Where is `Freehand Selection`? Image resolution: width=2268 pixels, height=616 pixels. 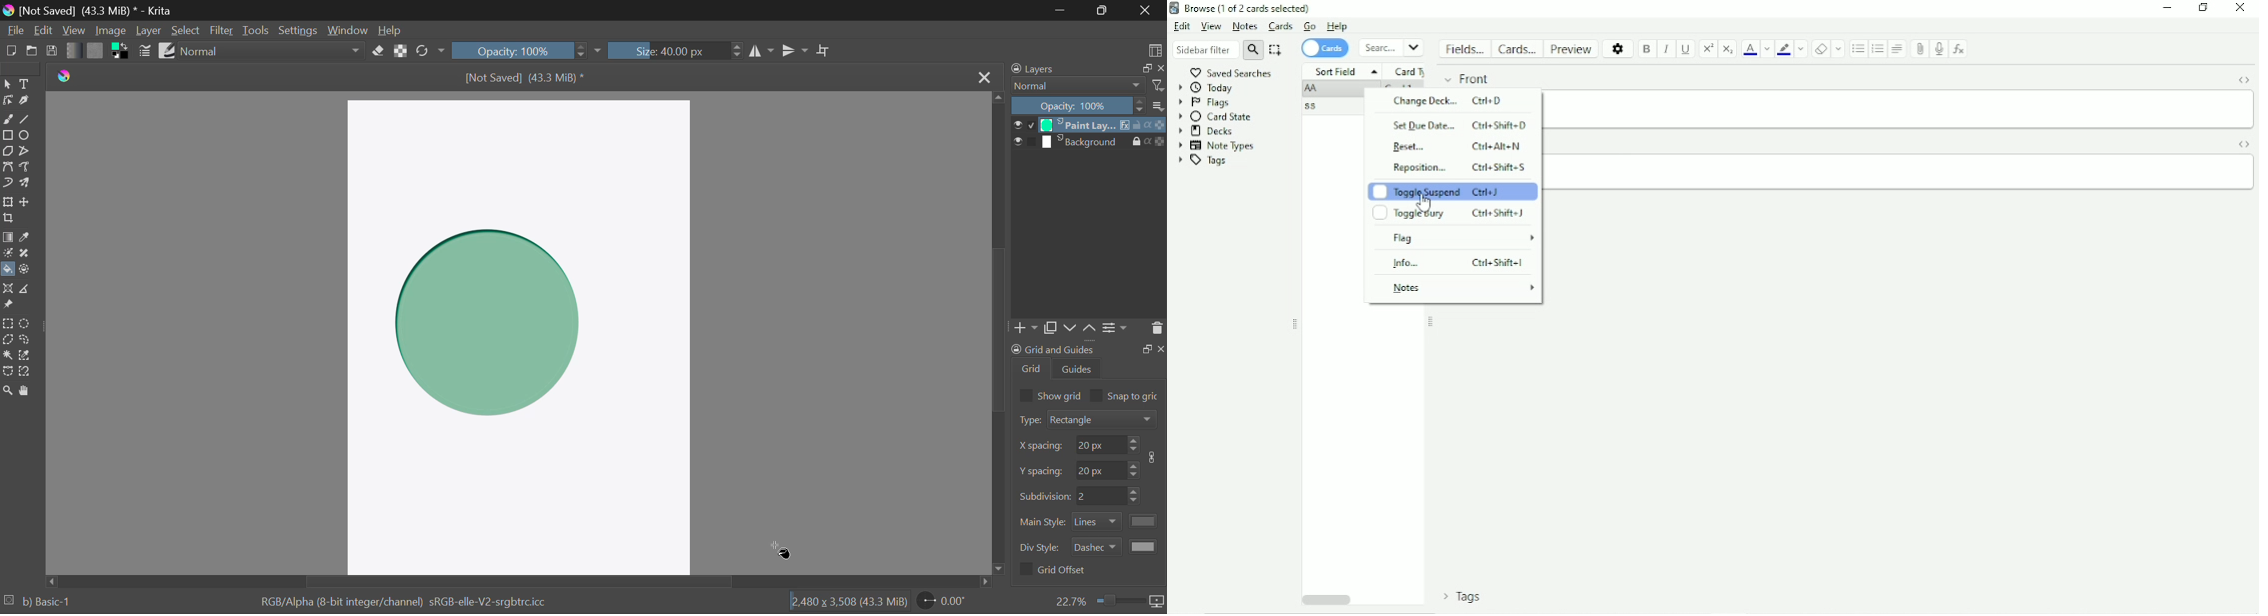 Freehand Selection is located at coordinates (26, 341).